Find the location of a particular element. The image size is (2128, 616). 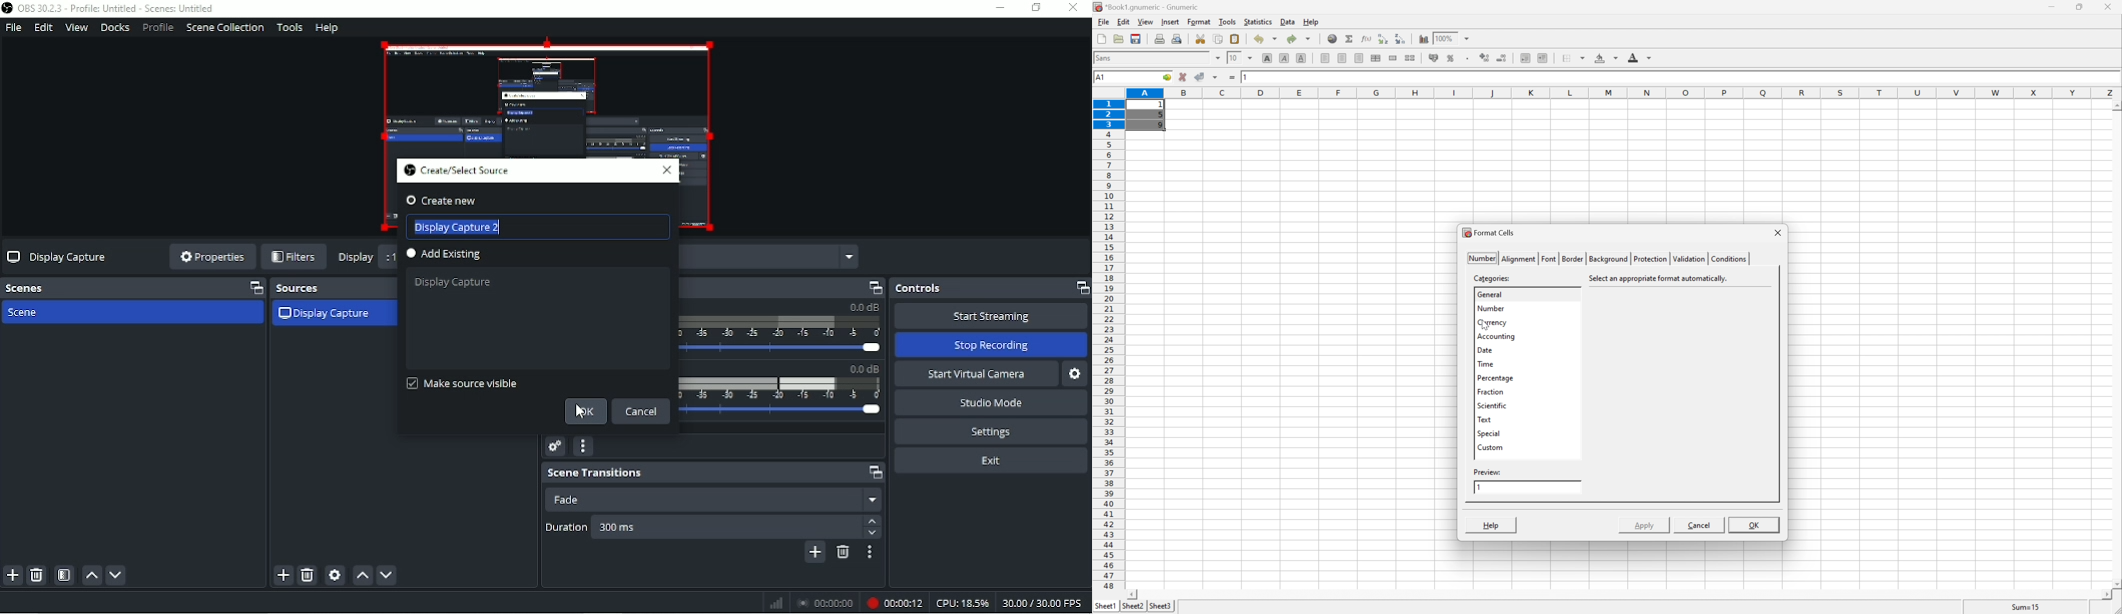

Profile is located at coordinates (157, 27).